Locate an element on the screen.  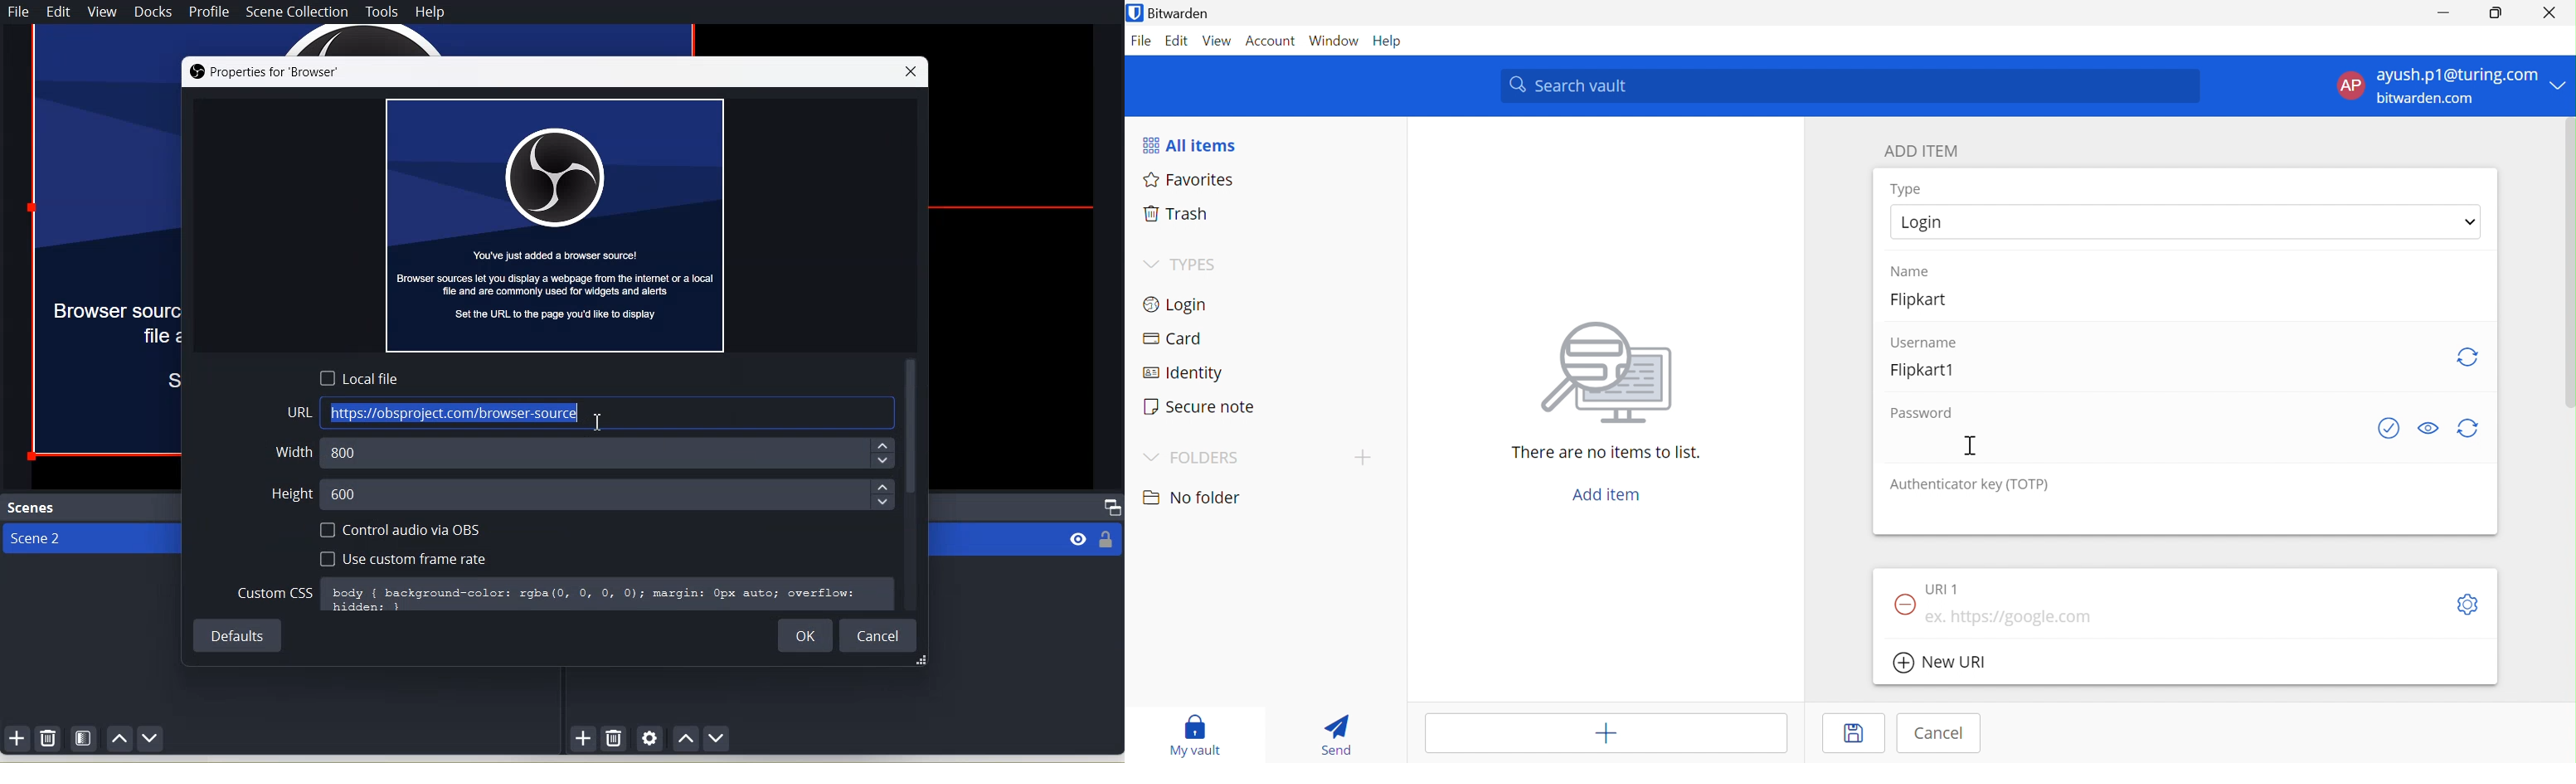
Add source is located at coordinates (584, 739).